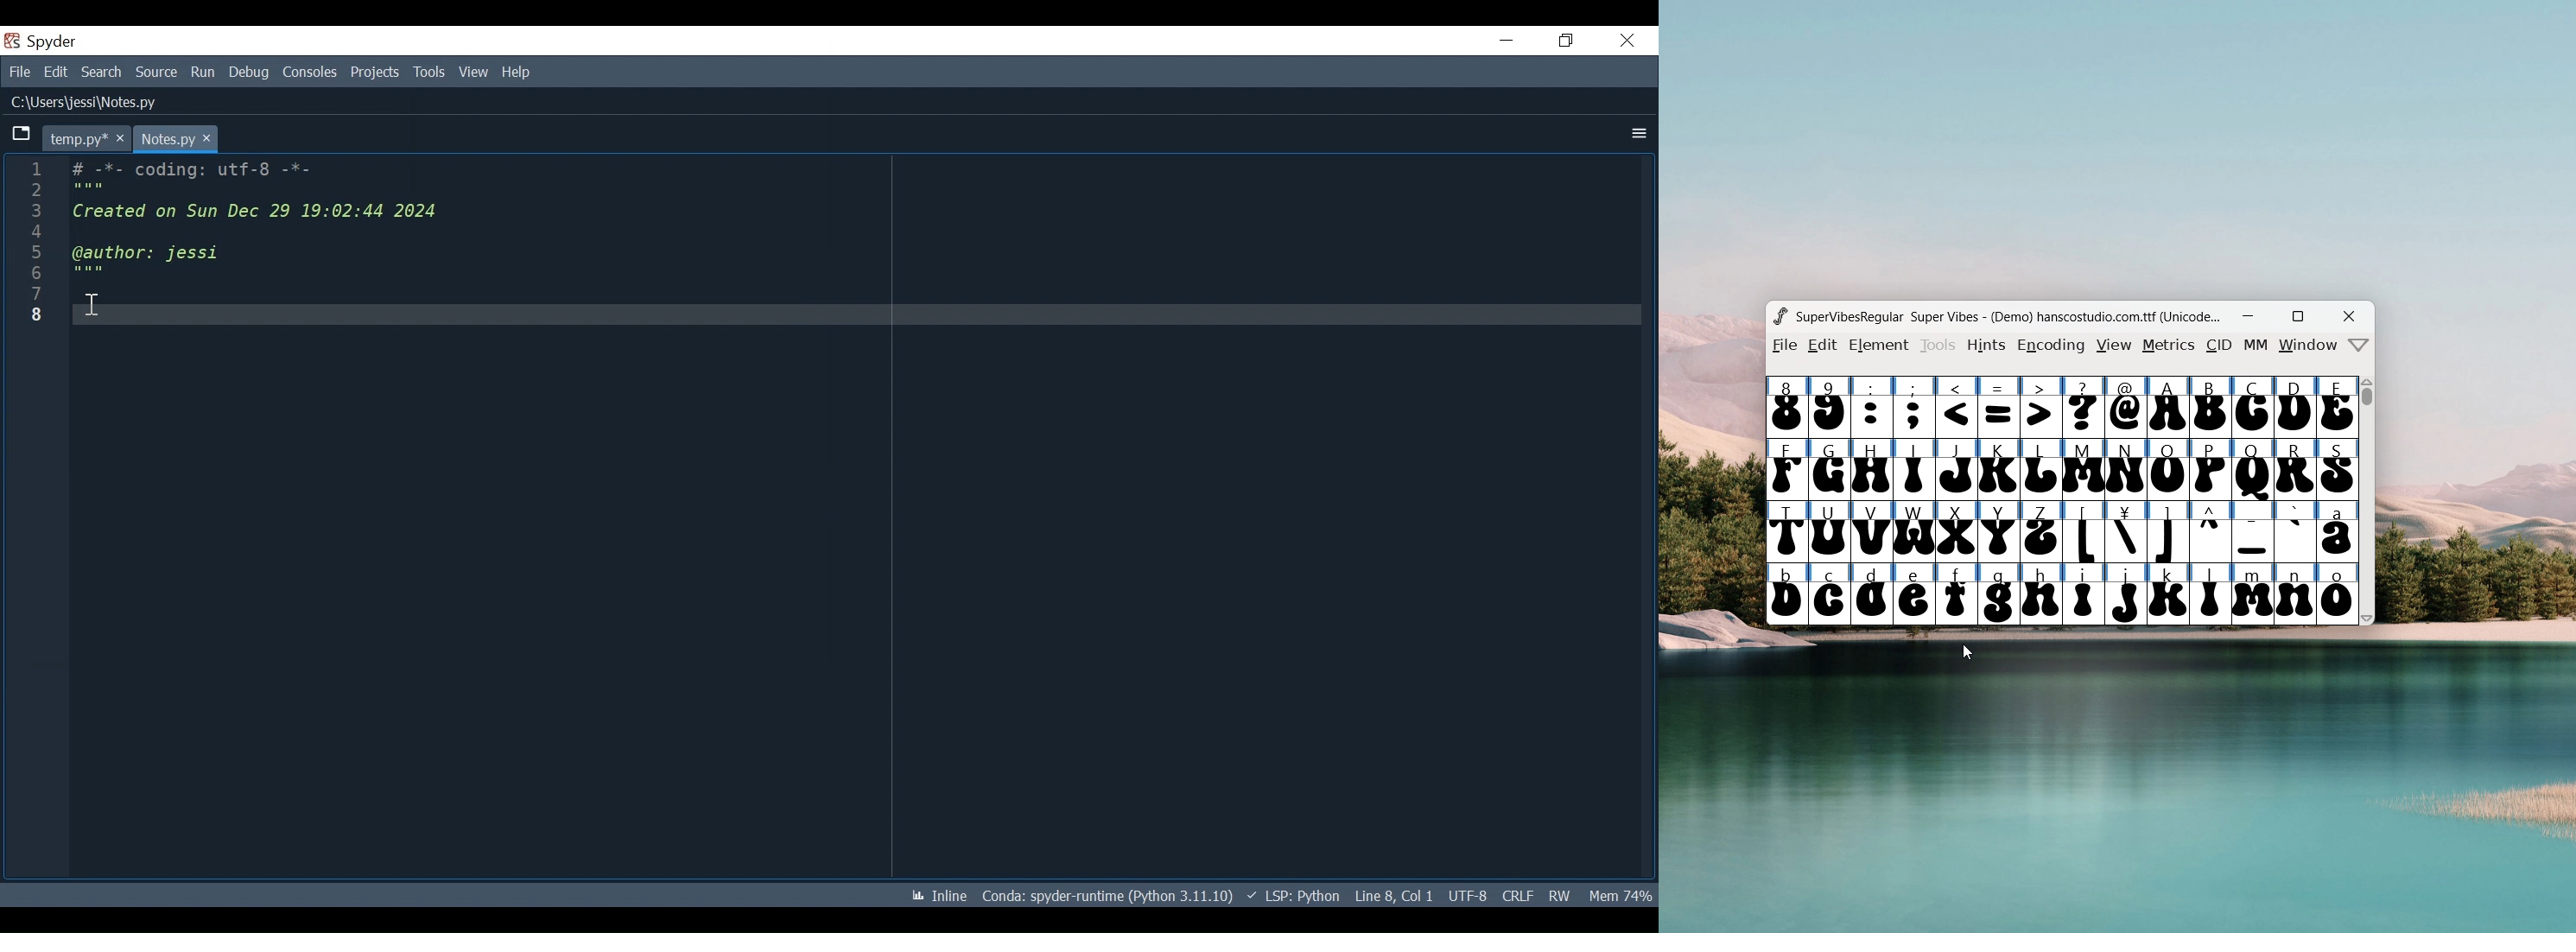  I want to click on C, so click(2254, 407).